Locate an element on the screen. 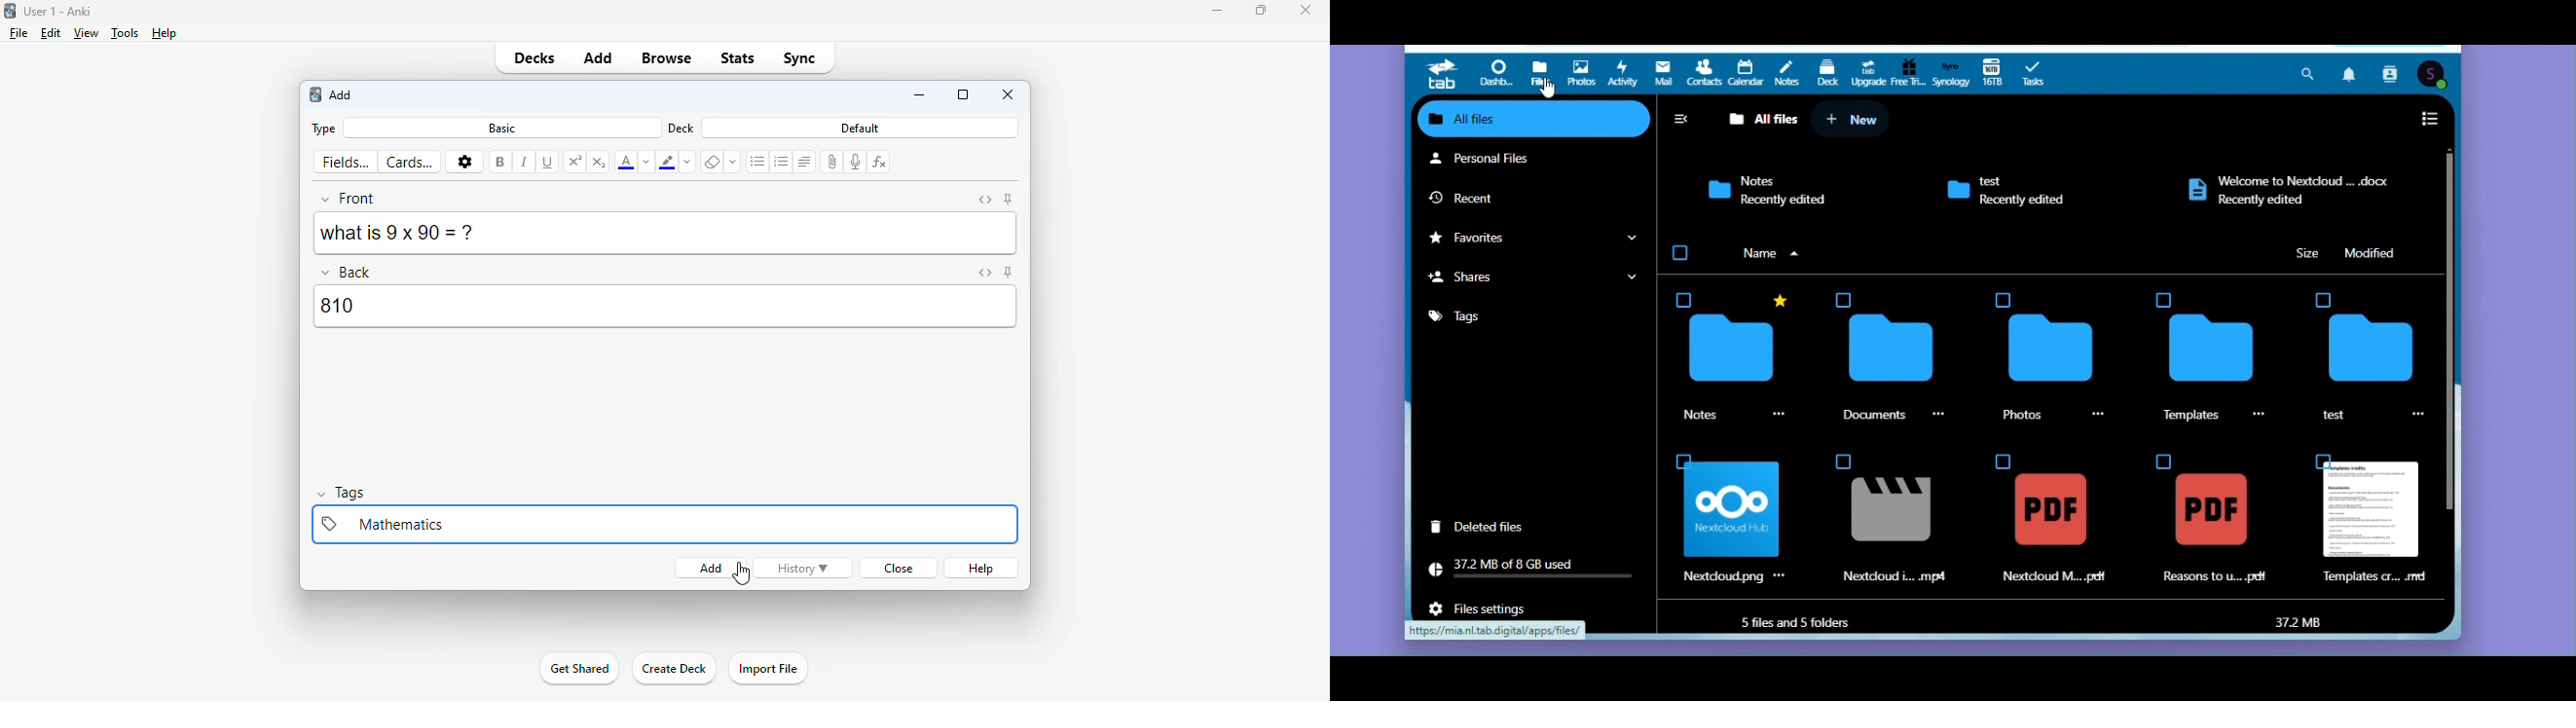 The height and width of the screenshot is (728, 2576). close is located at coordinates (896, 568).